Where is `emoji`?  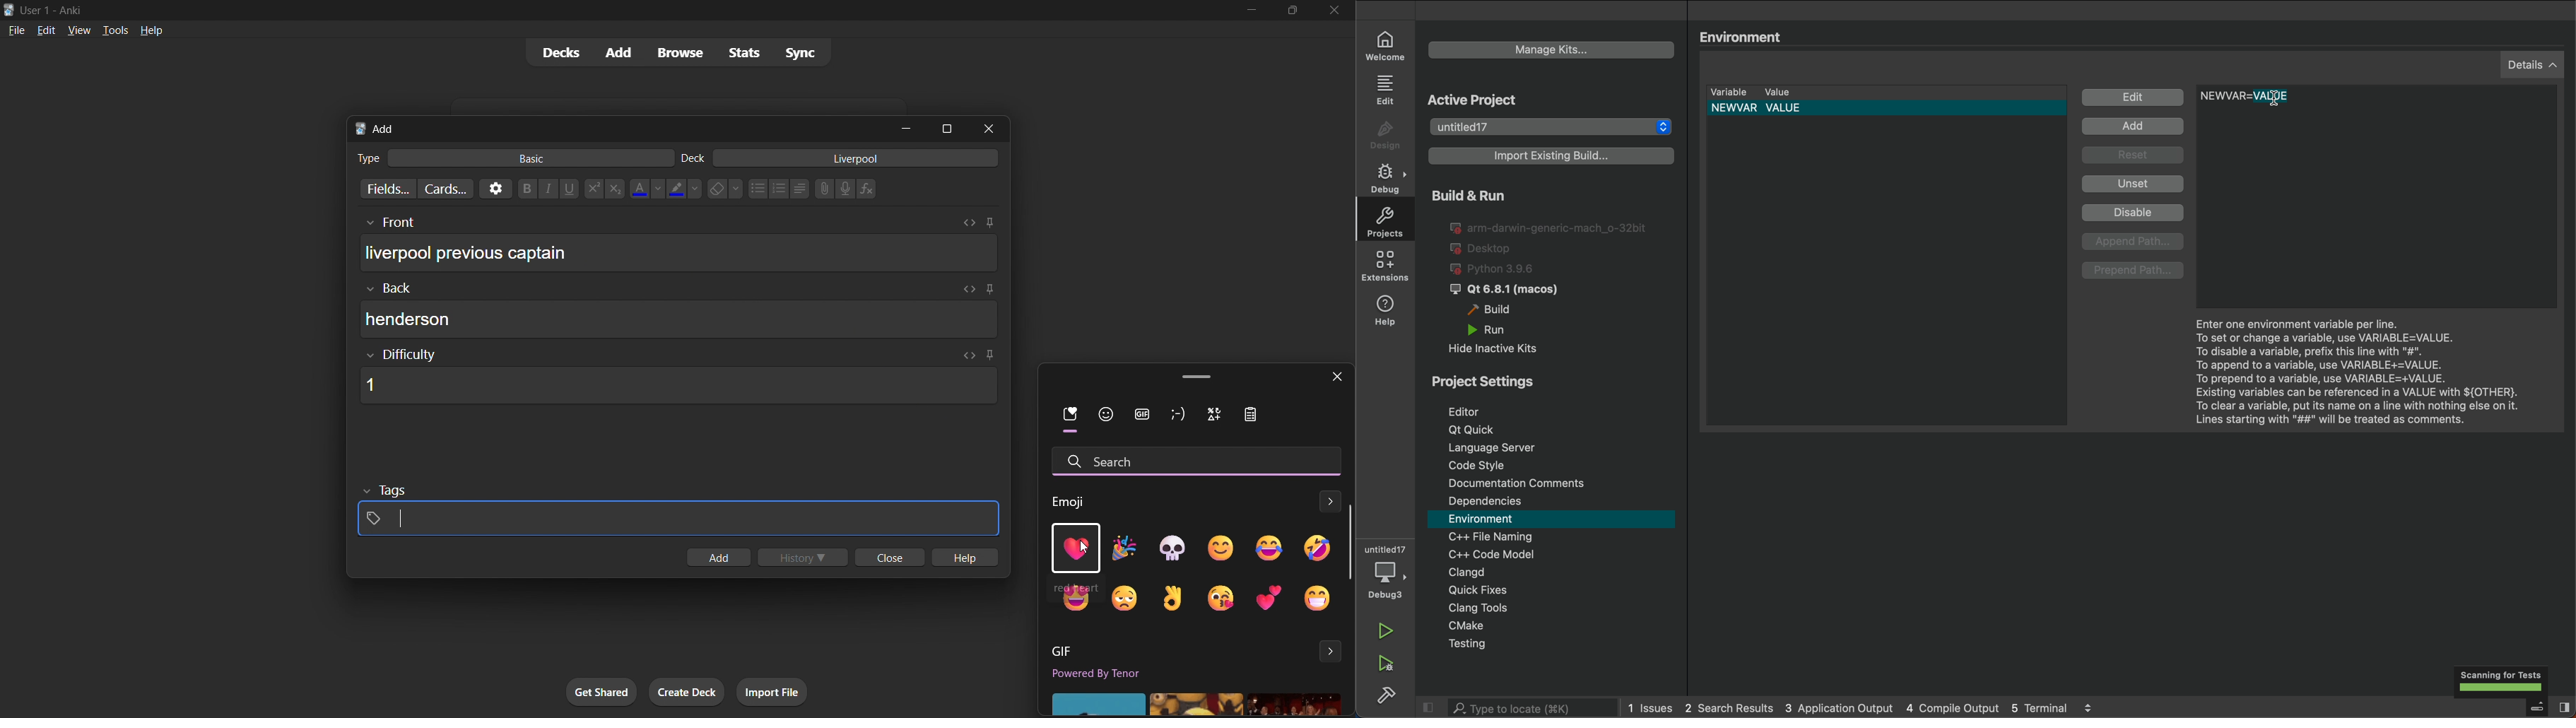
emoji is located at coordinates (1177, 598).